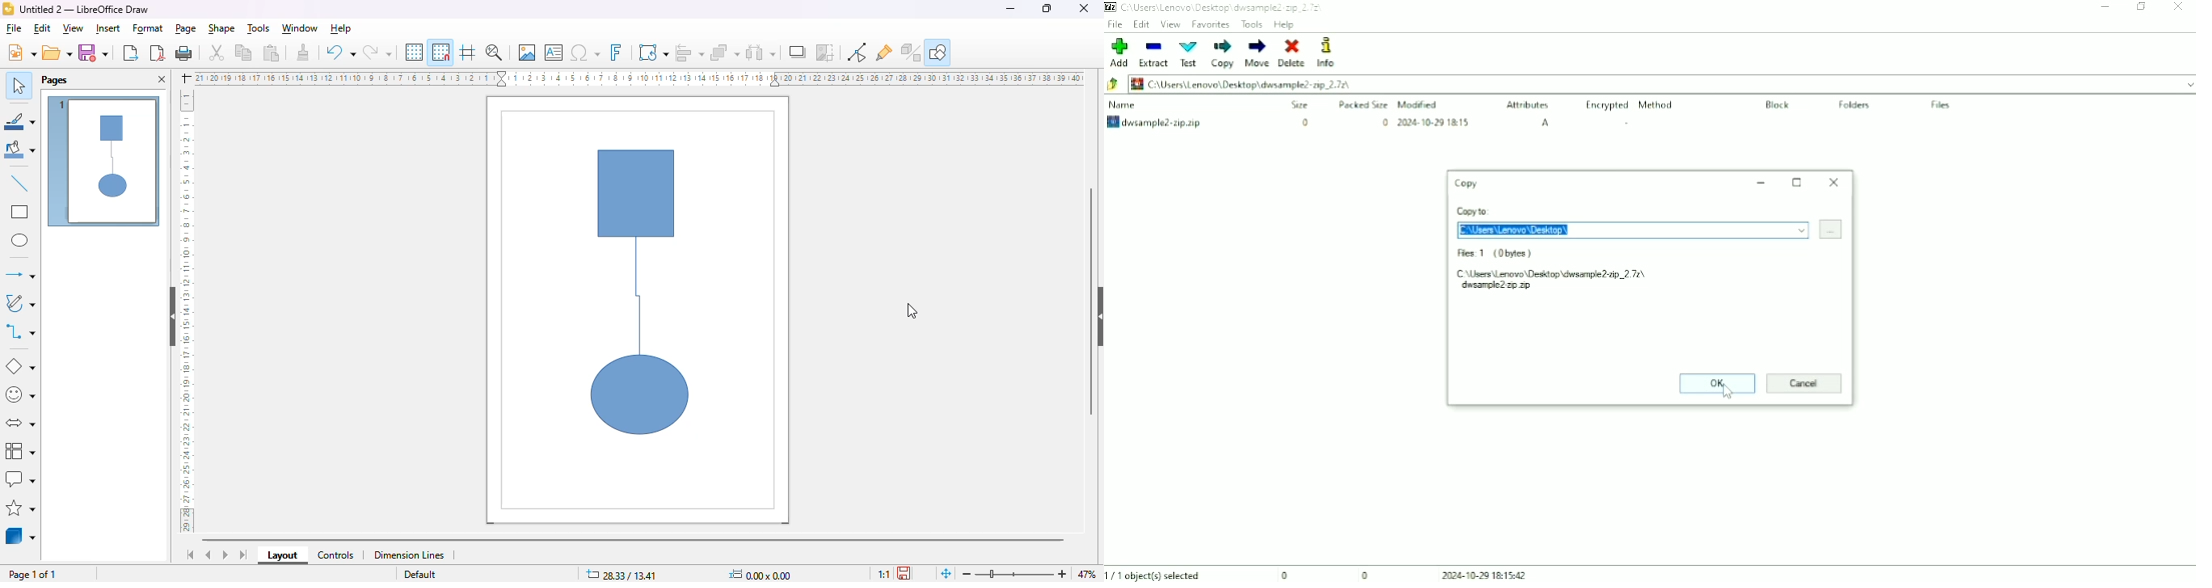  Describe the element at coordinates (57, 52) in the screenshot. I see `open` at that location.